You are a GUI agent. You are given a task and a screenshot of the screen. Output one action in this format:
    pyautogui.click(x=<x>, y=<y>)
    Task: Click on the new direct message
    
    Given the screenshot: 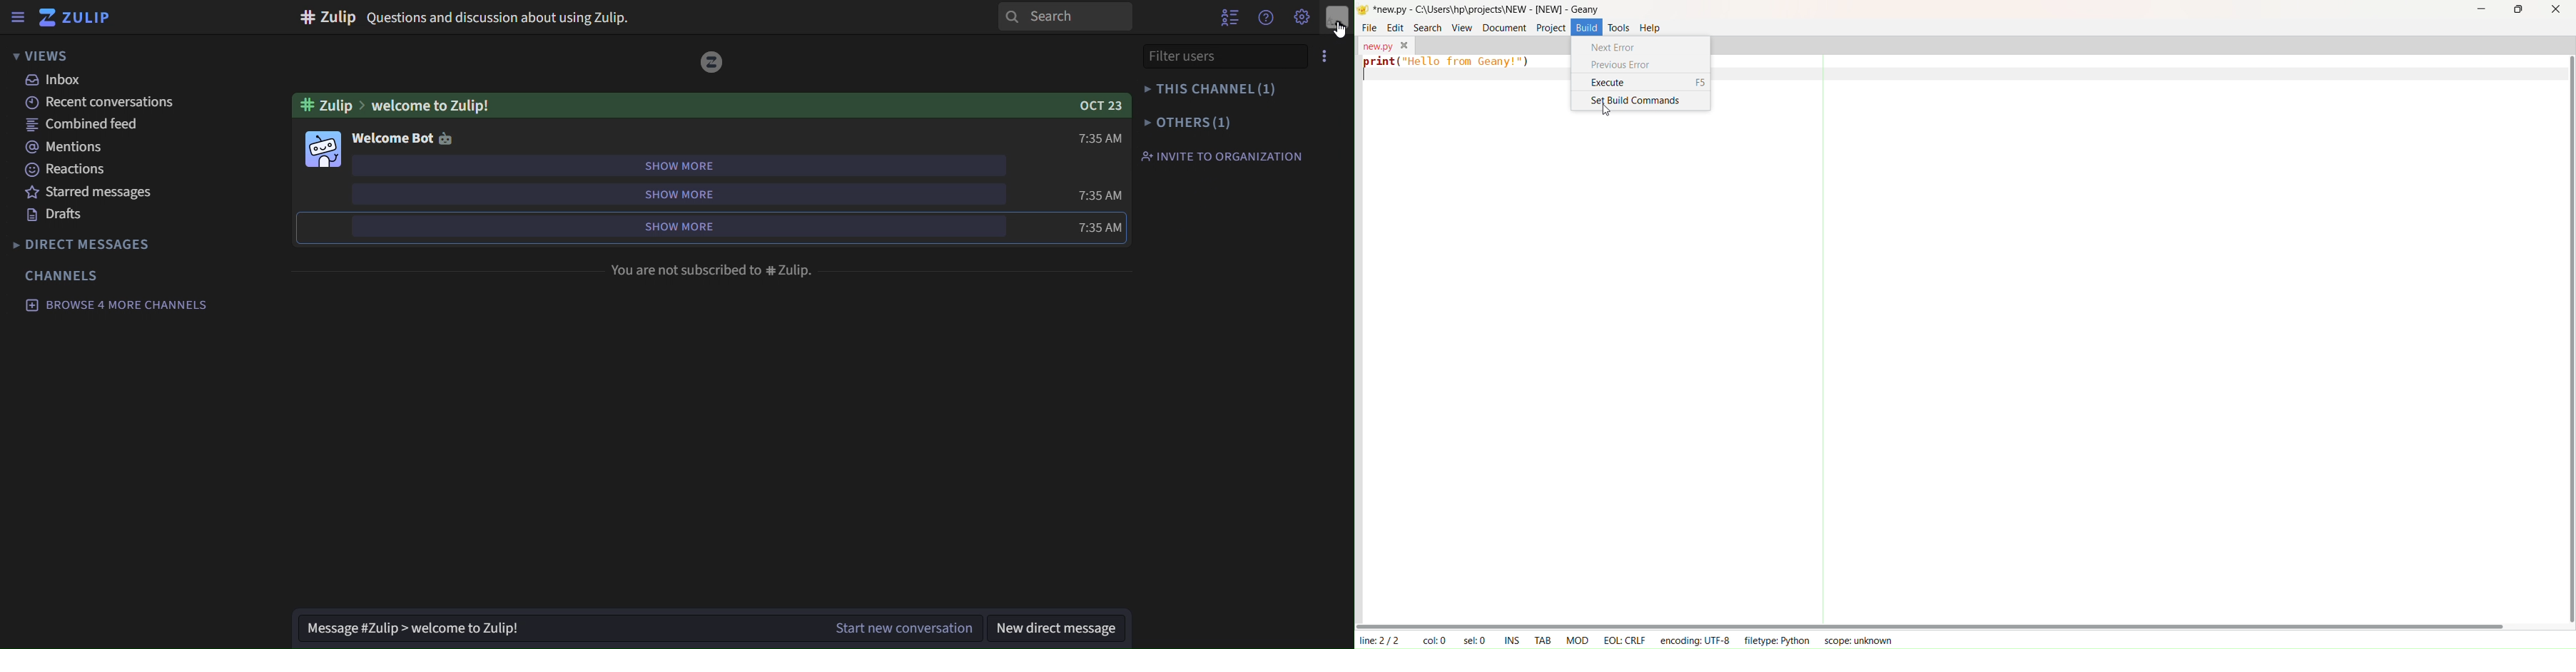 What is the action you would take?
    pyautogui.click(x=1060, y=628)
    